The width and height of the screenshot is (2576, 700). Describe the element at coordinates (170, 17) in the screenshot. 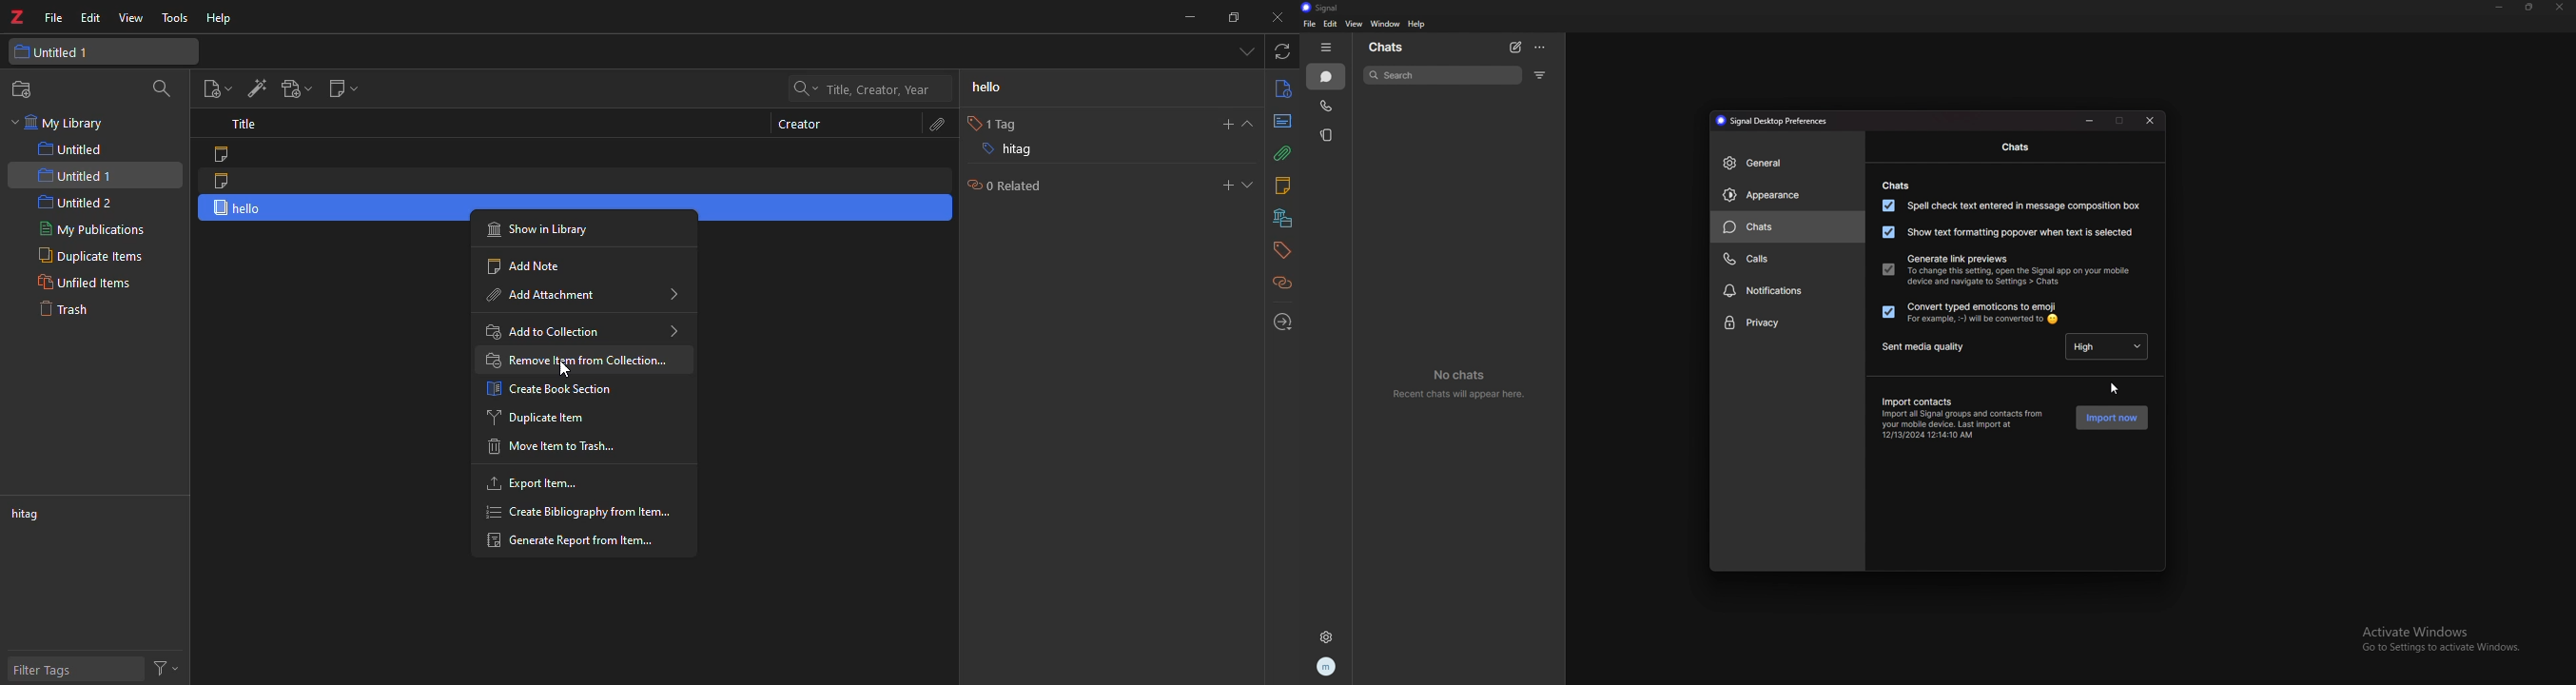

I see `tools` at that location.